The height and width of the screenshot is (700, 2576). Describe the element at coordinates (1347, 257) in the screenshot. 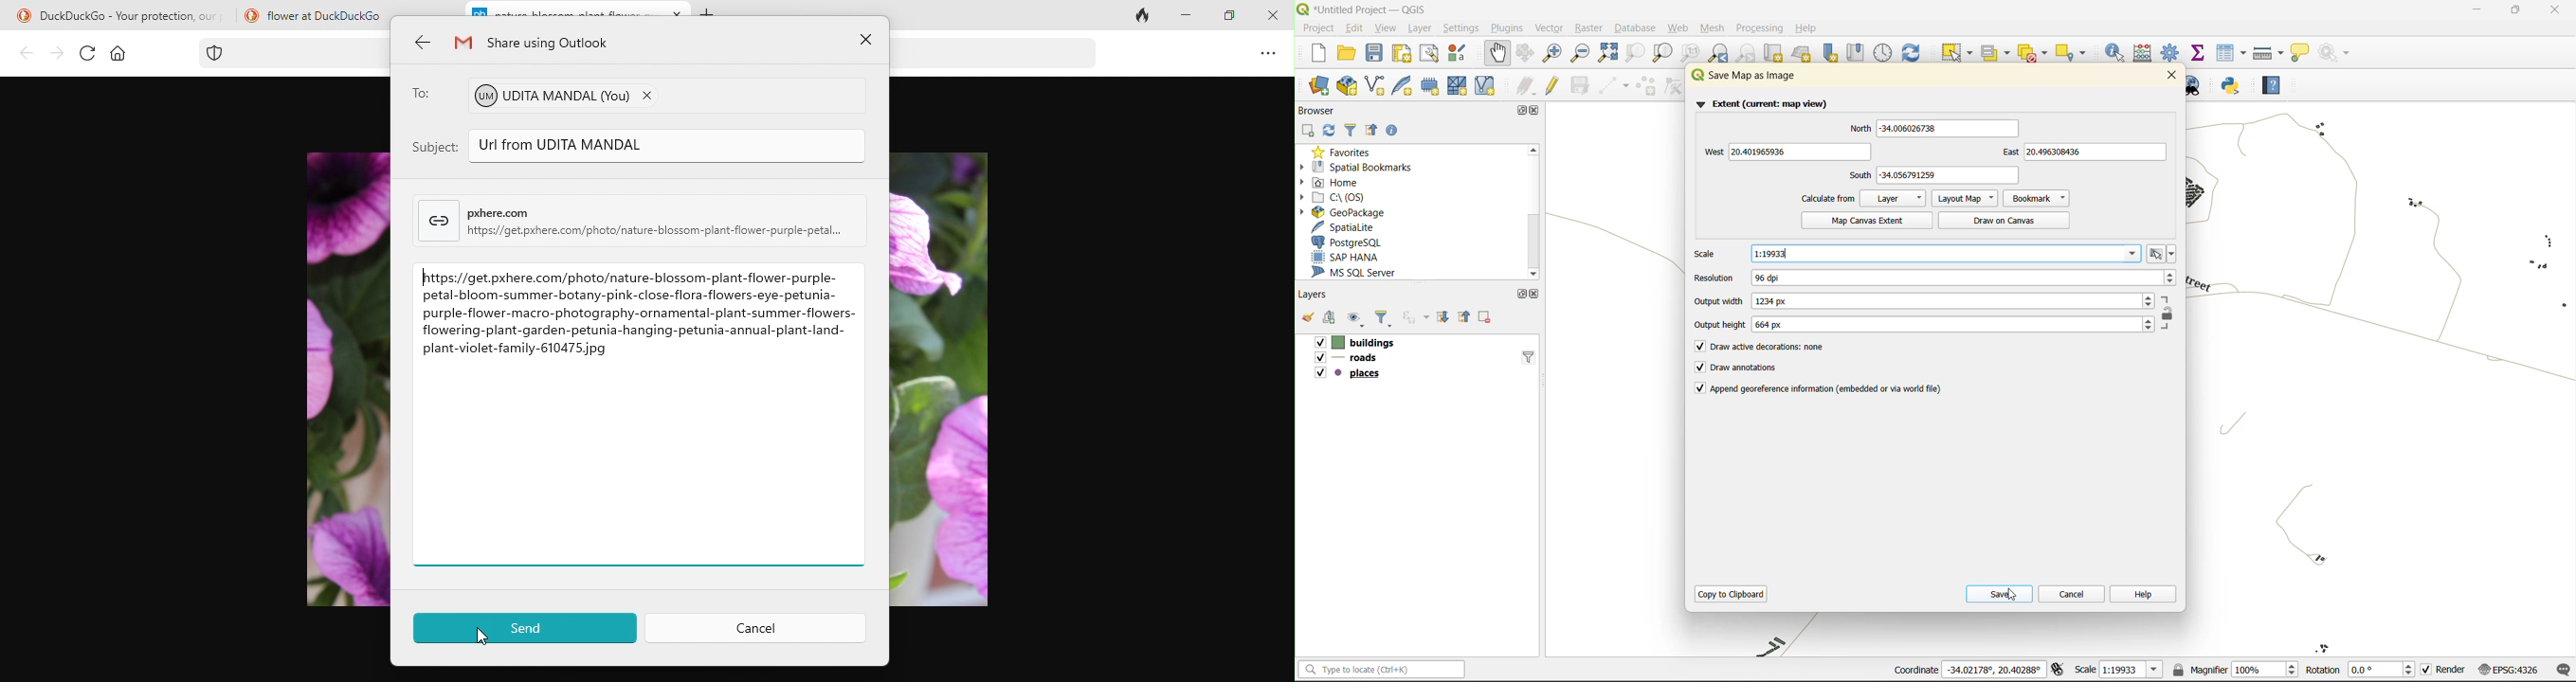

I see `sap hana` at that location.